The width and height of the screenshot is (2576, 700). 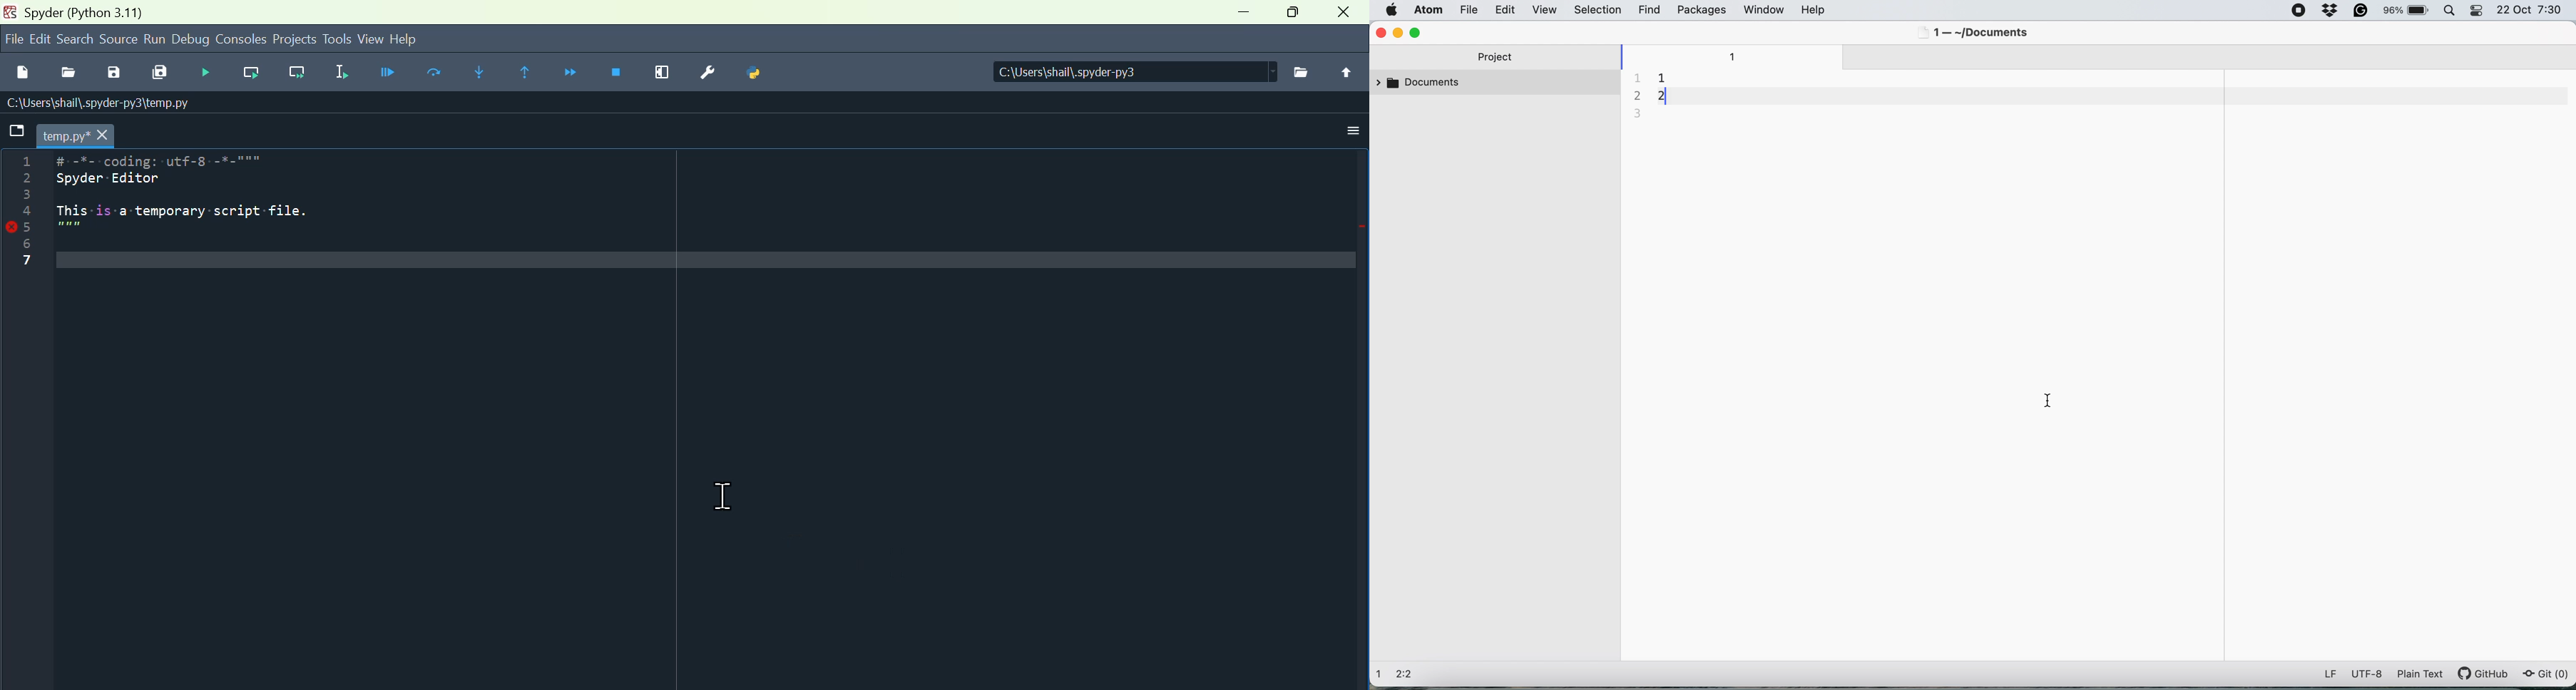 I want to click on save, so click(x=116, y=76).